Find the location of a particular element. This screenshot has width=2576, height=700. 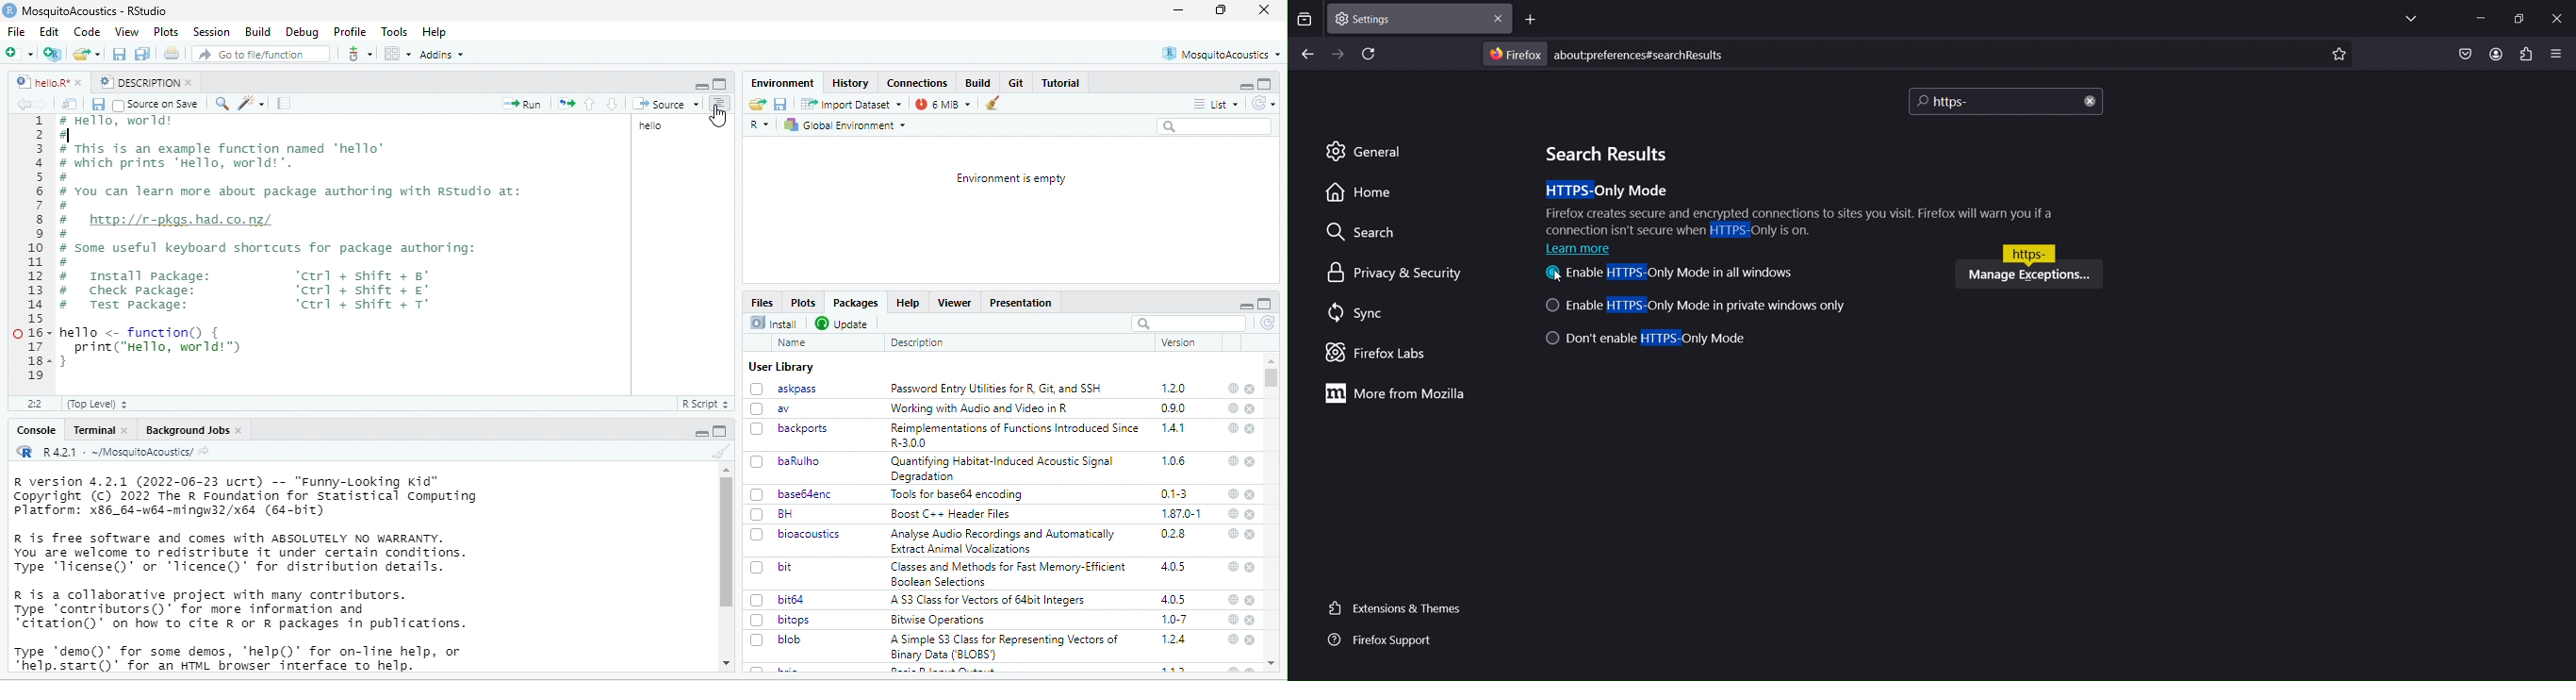

bookmark page is located at coordinates (2343, 52).